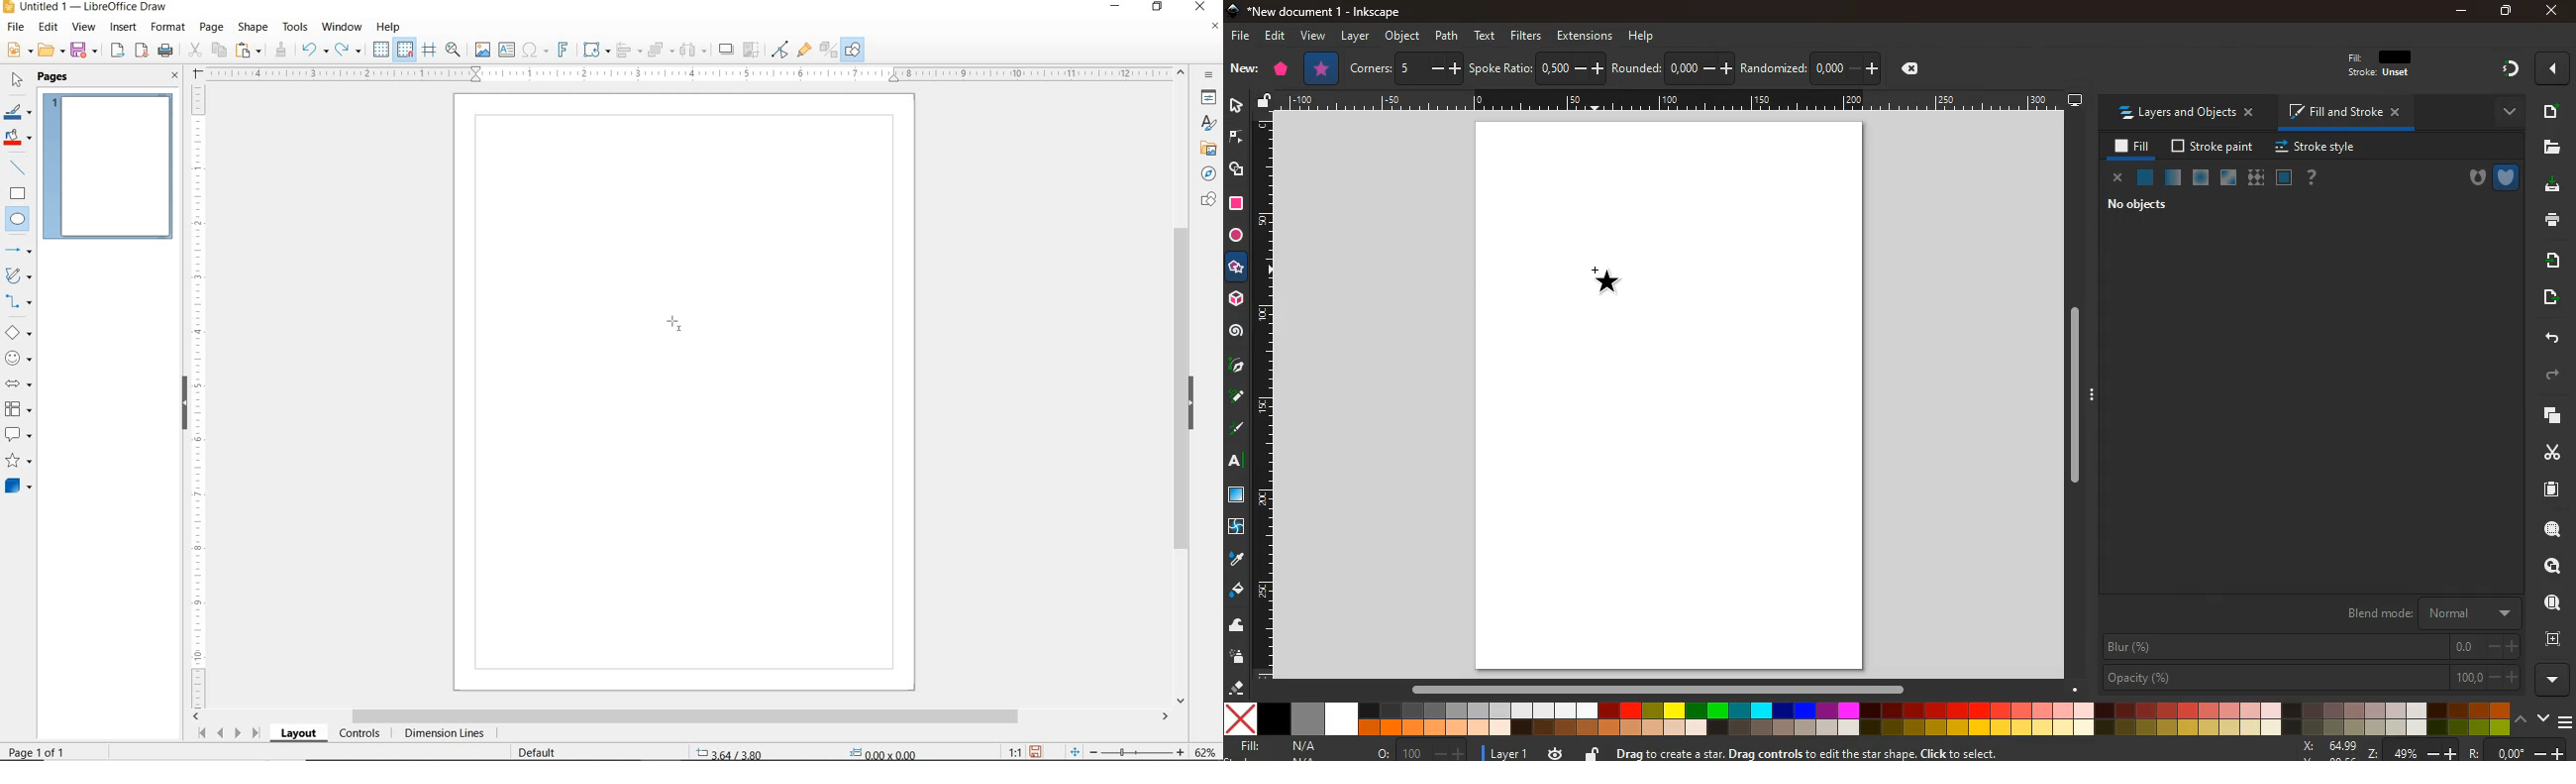 The height and width of the screenshot is (784, 2576). Describe the element at coordinates (1128, 752) in the screenshot. I see `ZOOM OUT OR ZOOM IN` at that location.